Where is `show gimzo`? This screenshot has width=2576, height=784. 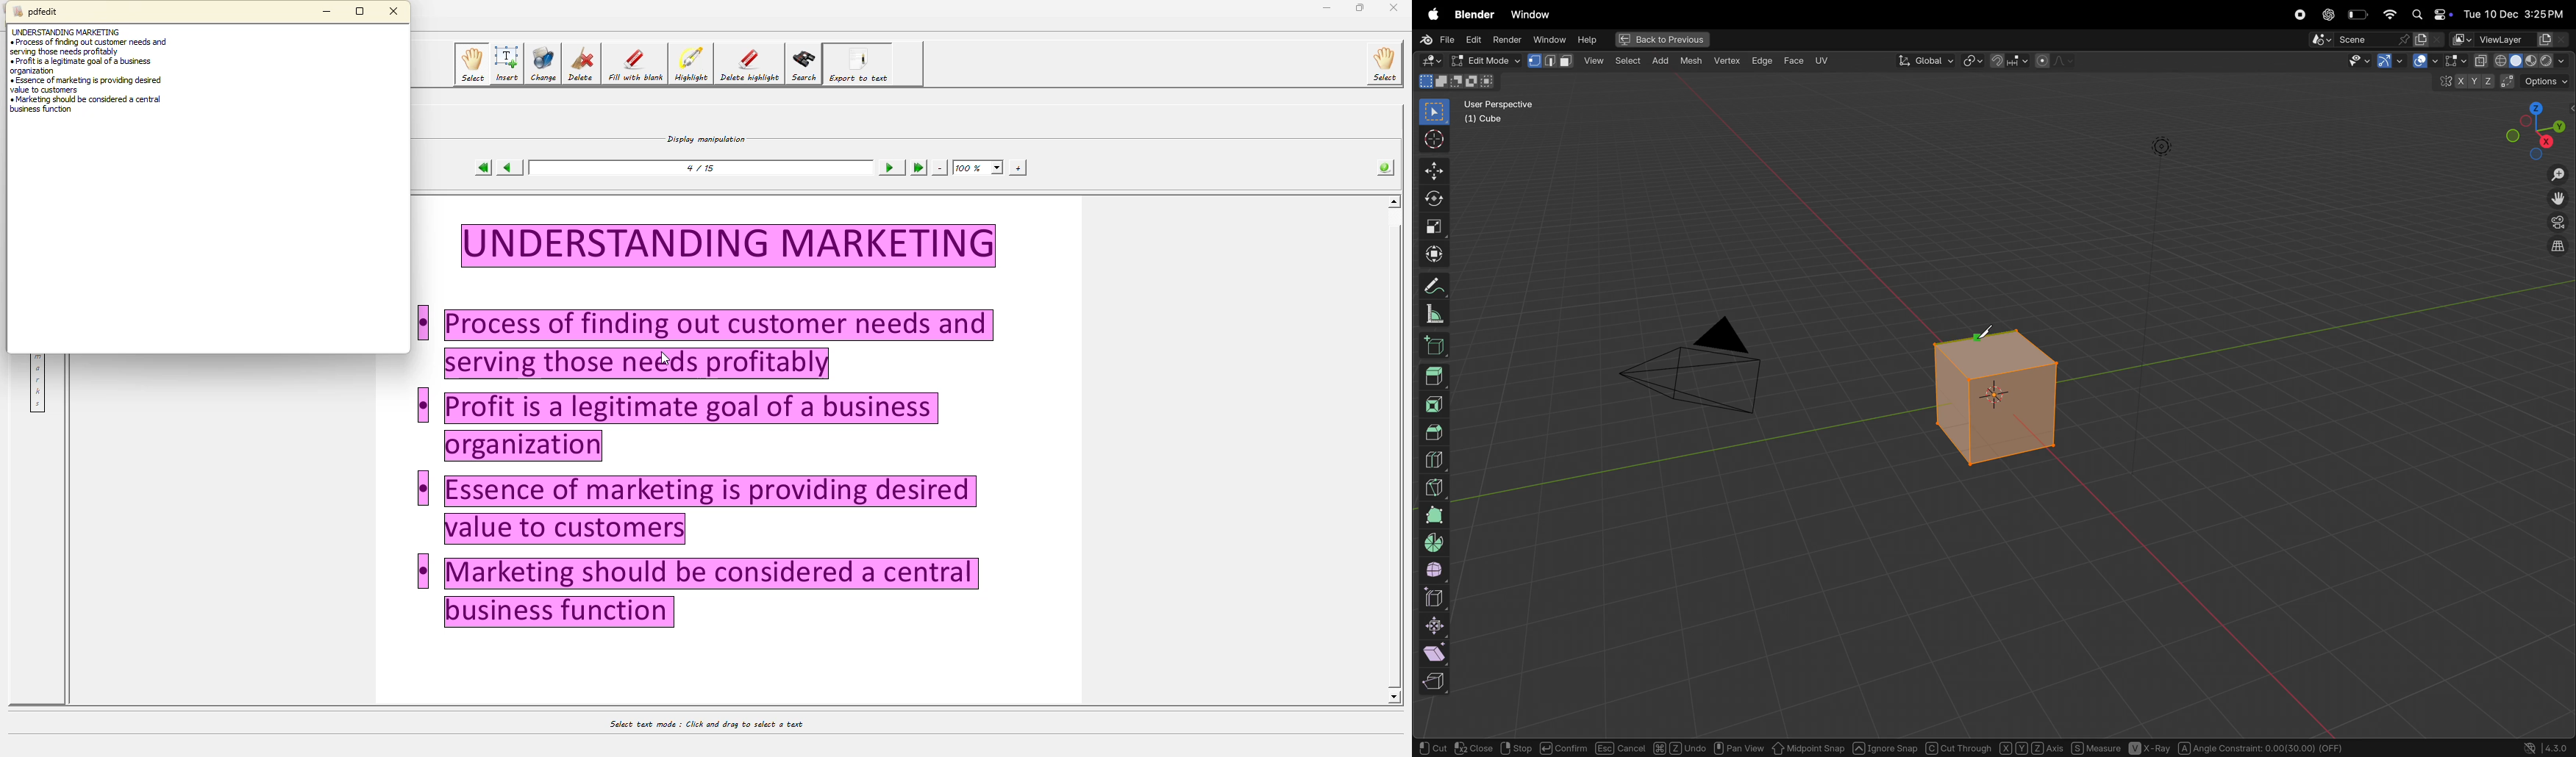 show gimzo is located at coordinates (2415, 62).